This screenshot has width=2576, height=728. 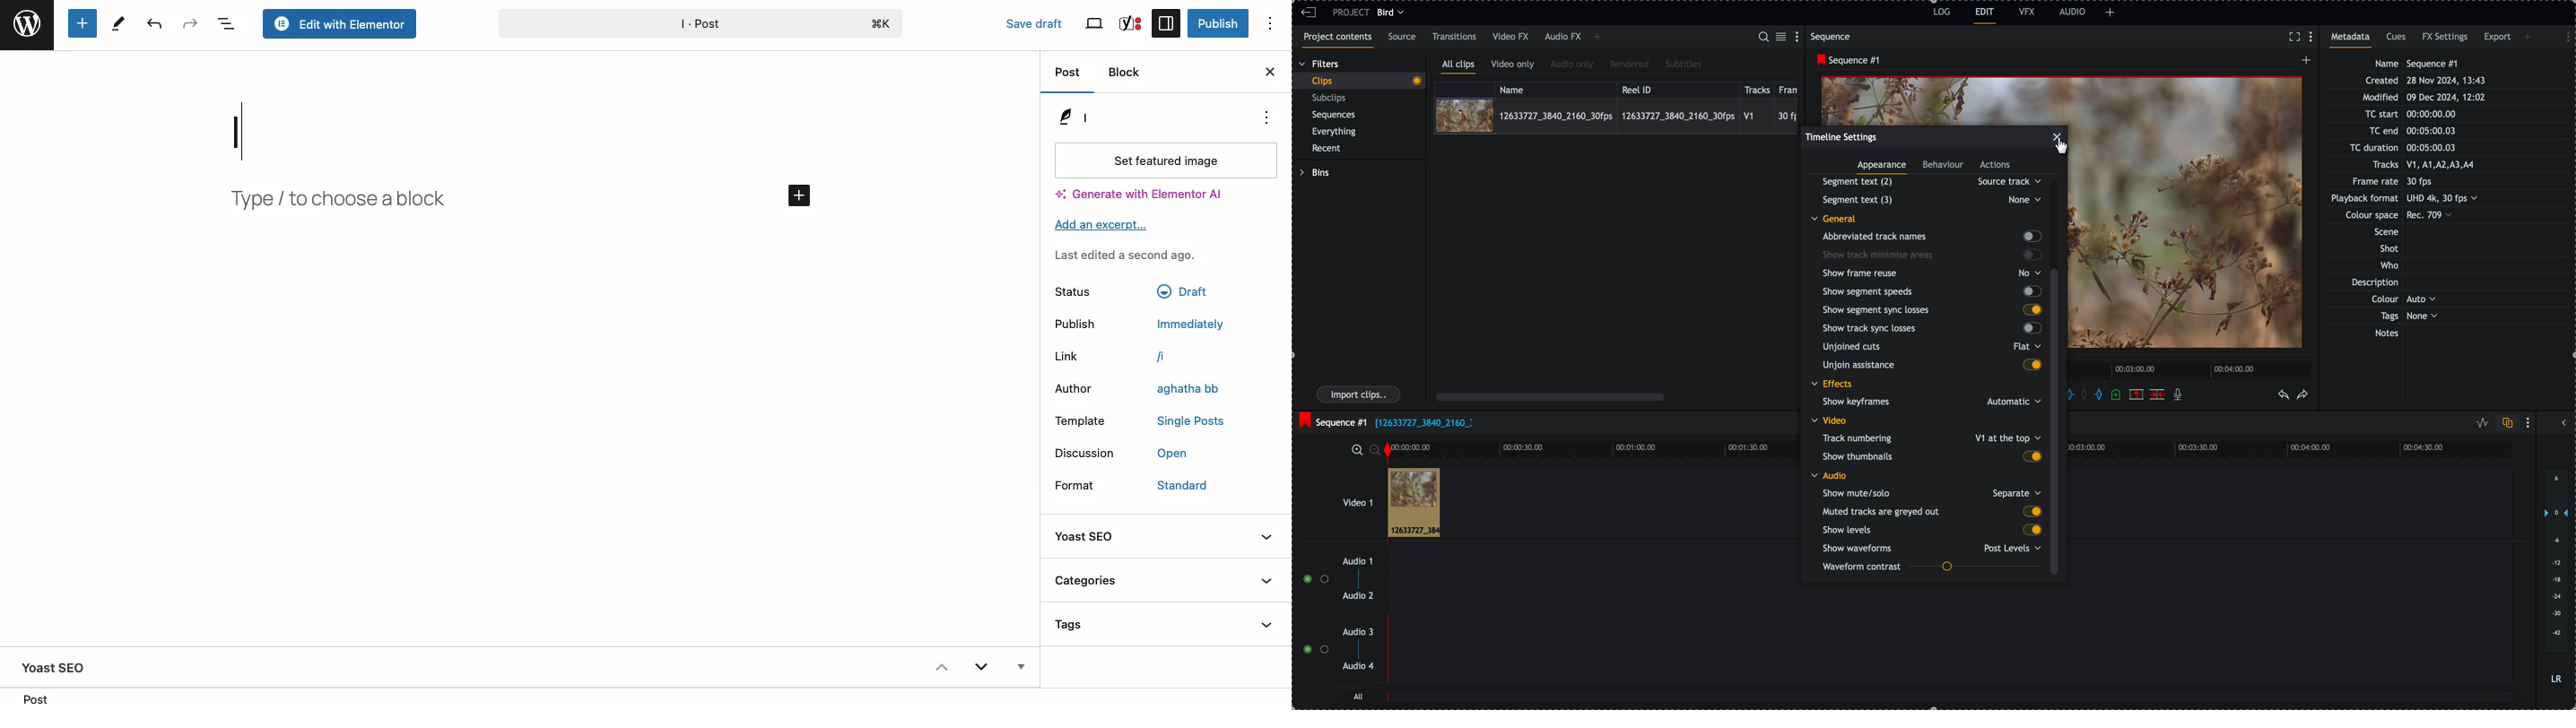 What do you see at coordinates (1940, 13) in the screenshot?
I see `log` at bounding box center [1940, 13].